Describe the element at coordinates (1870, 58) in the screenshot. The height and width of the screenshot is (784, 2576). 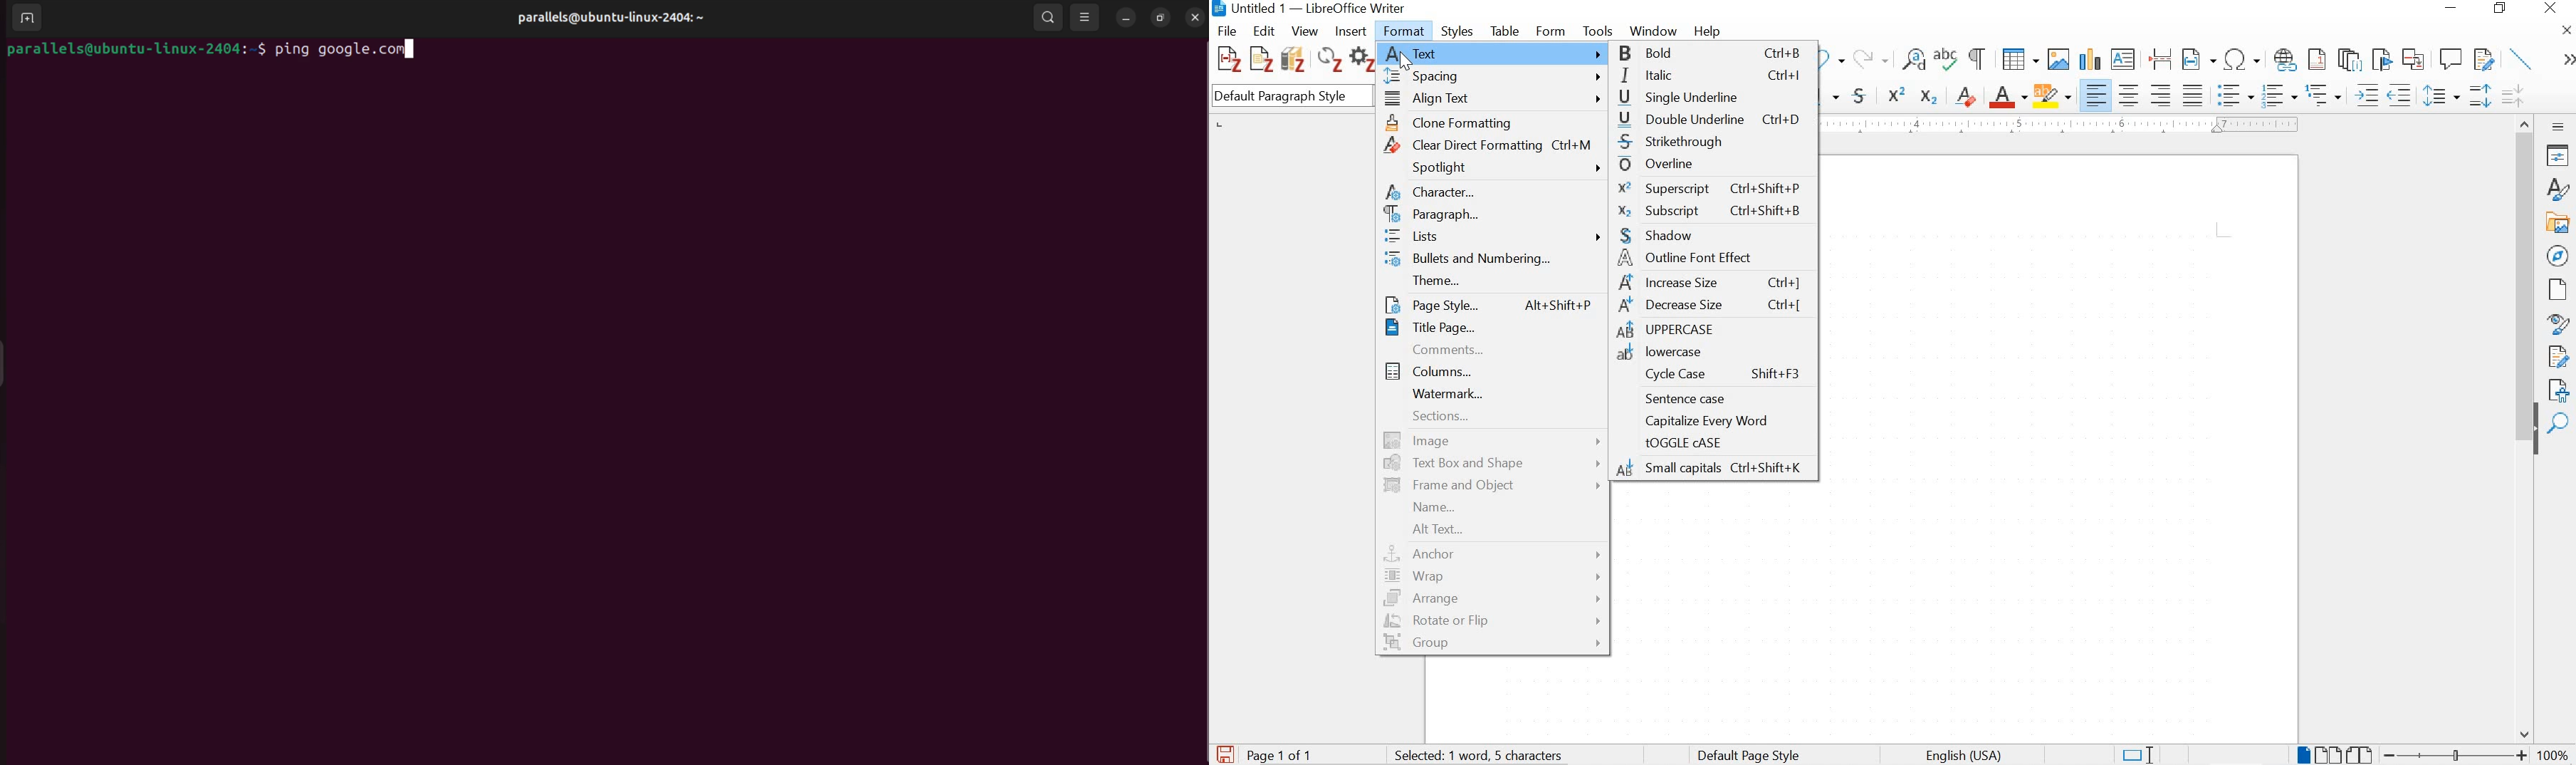
I see `redo` at that location.